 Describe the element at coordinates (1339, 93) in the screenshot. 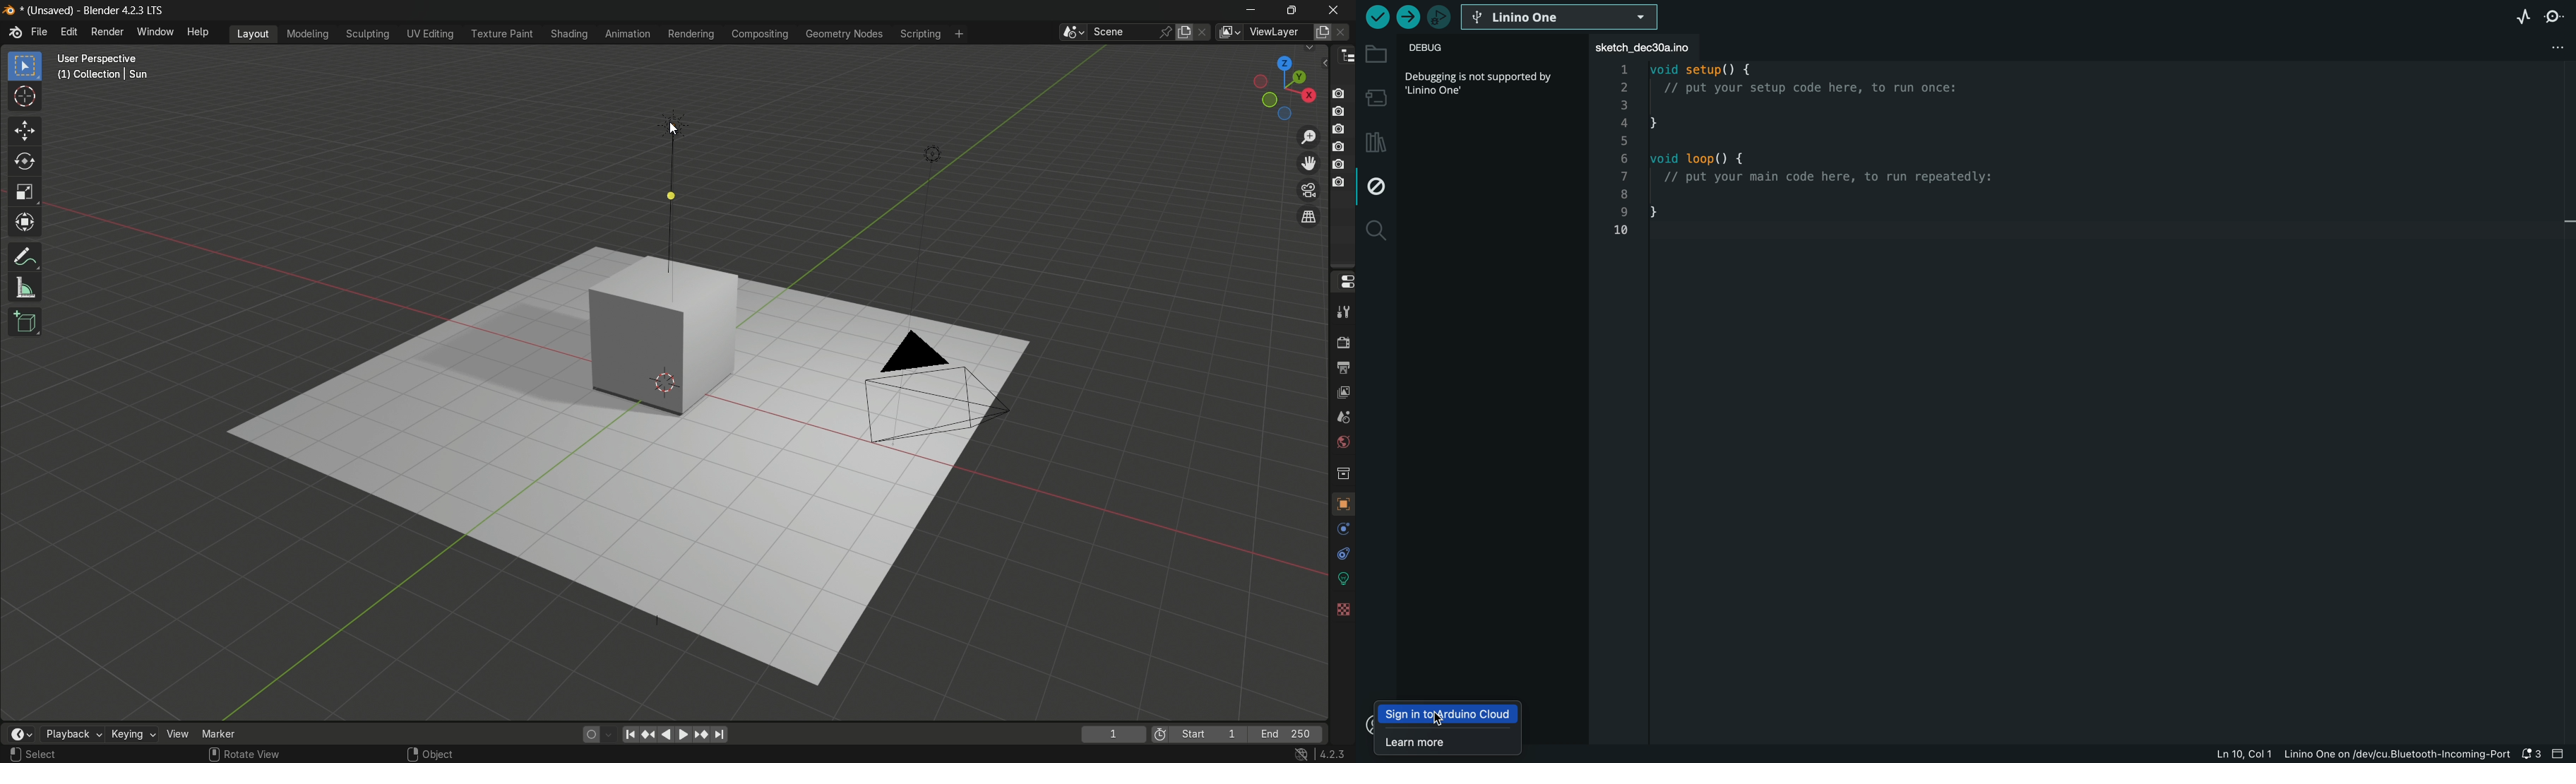

I see `layer 1` at that location.